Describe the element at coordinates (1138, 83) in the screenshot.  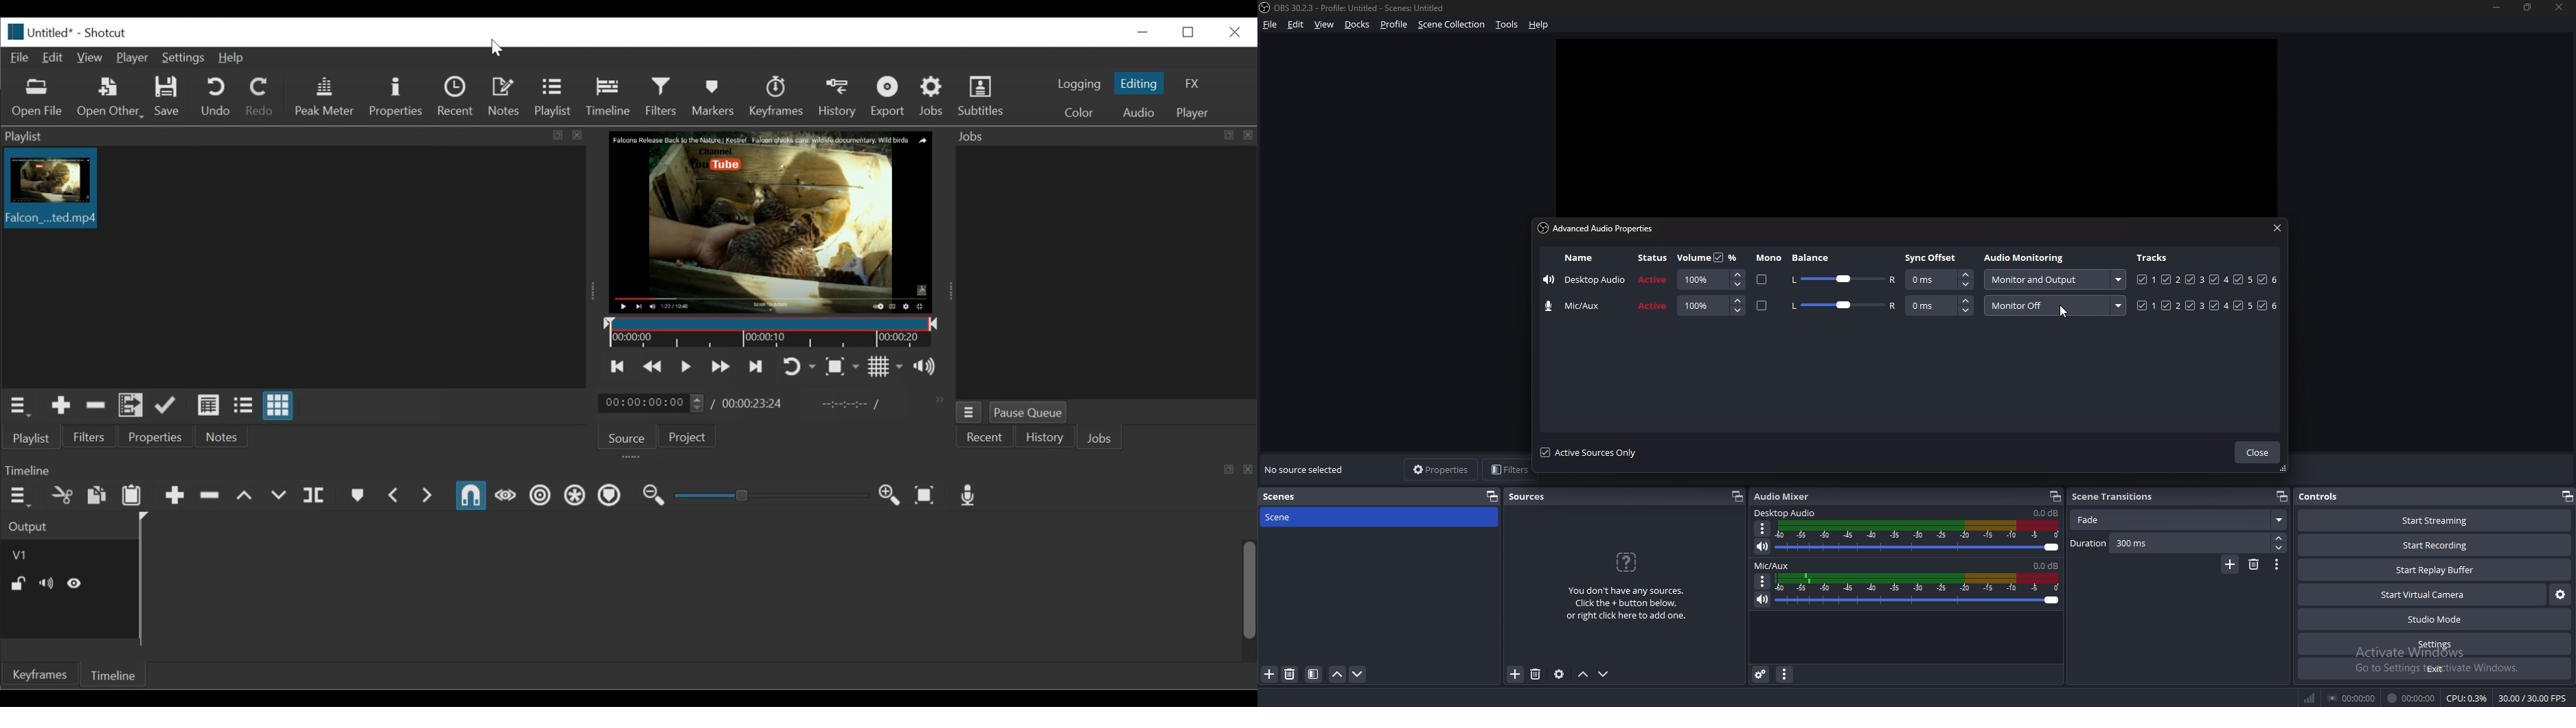
I see `Editing` at that location.